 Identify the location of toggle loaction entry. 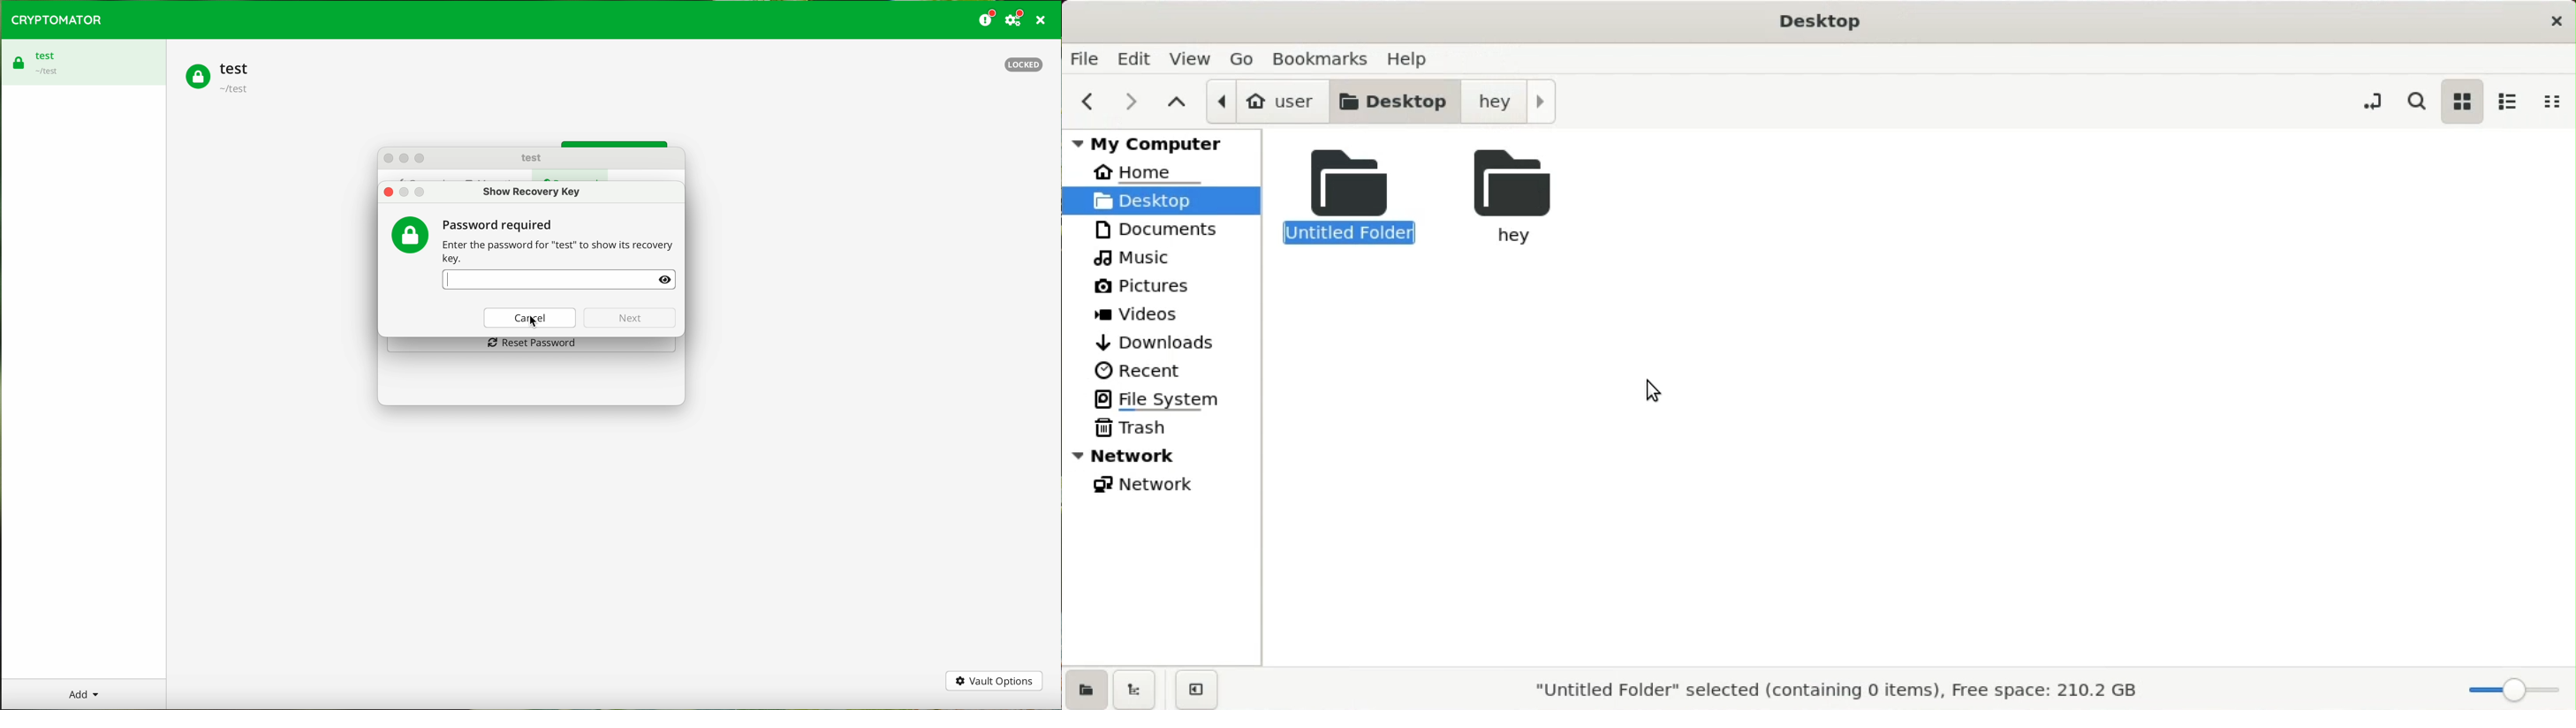
(2370, 102).